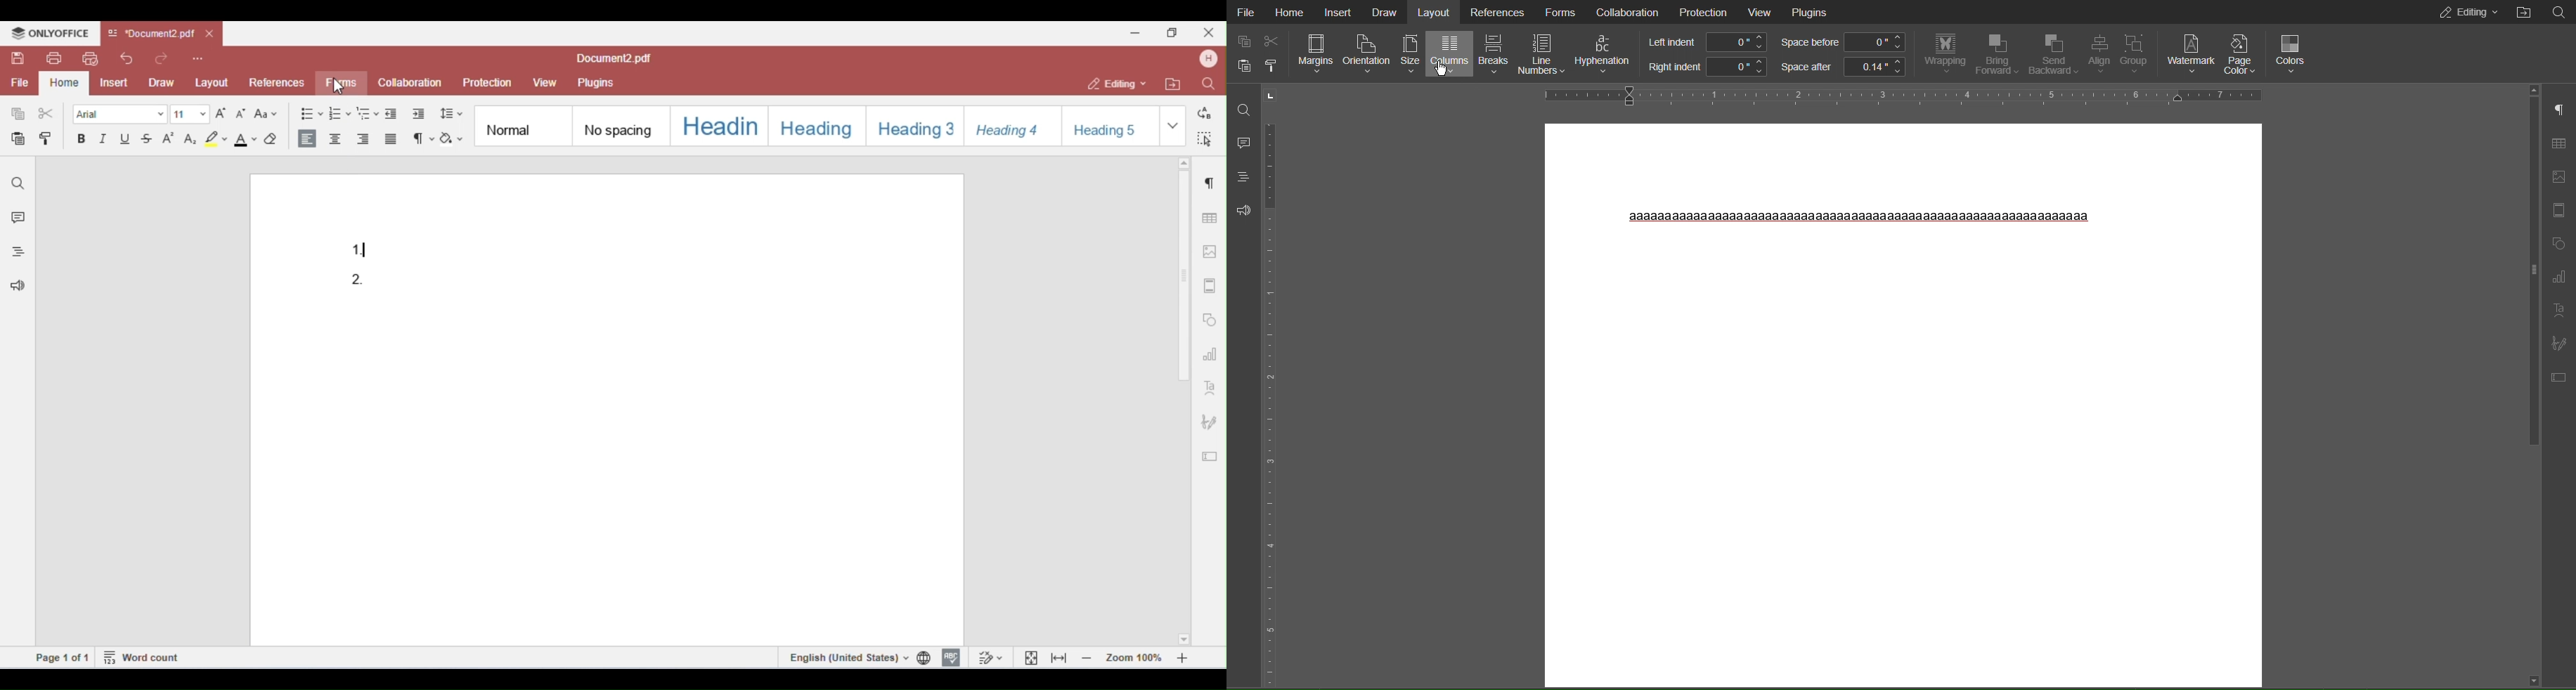  I want to click on Vertical Ruler, so click(1271, 384).